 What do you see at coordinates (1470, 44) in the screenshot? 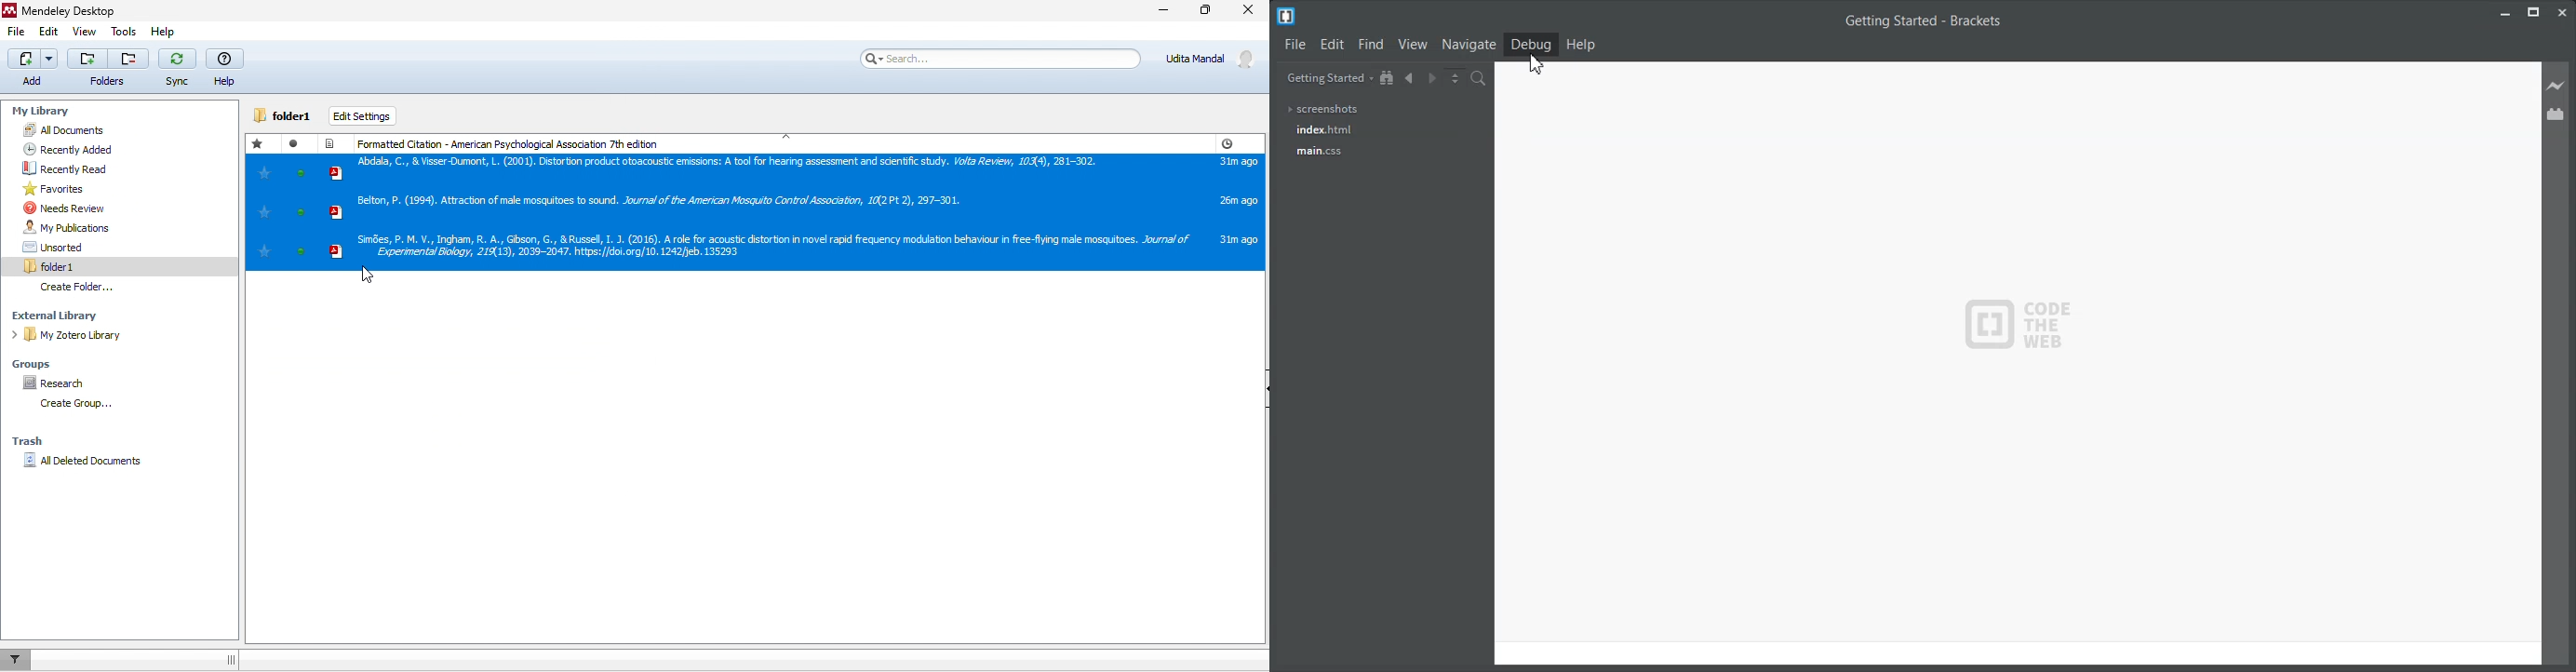
I see `Navigate` at bounding box center [1470, 44].